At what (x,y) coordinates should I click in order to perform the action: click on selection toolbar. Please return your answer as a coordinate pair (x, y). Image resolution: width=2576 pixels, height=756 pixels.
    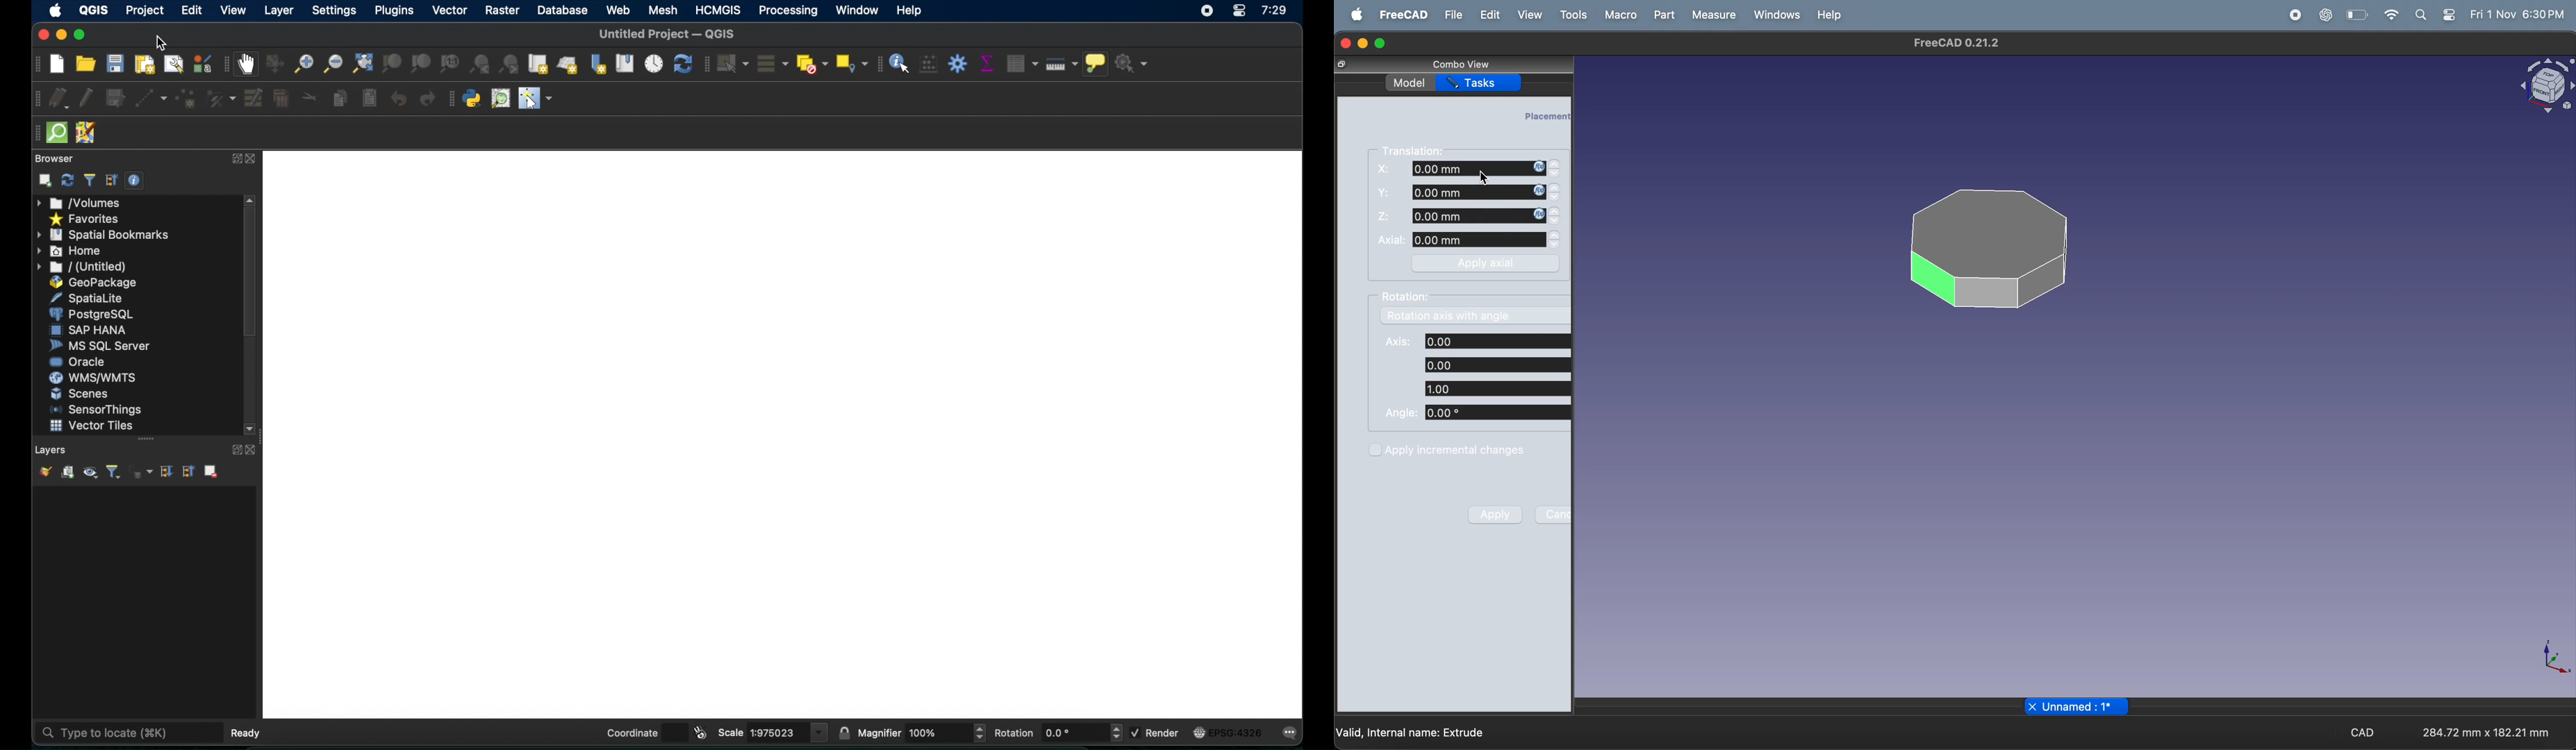
    Looking at the image, I should click on (706, 65).